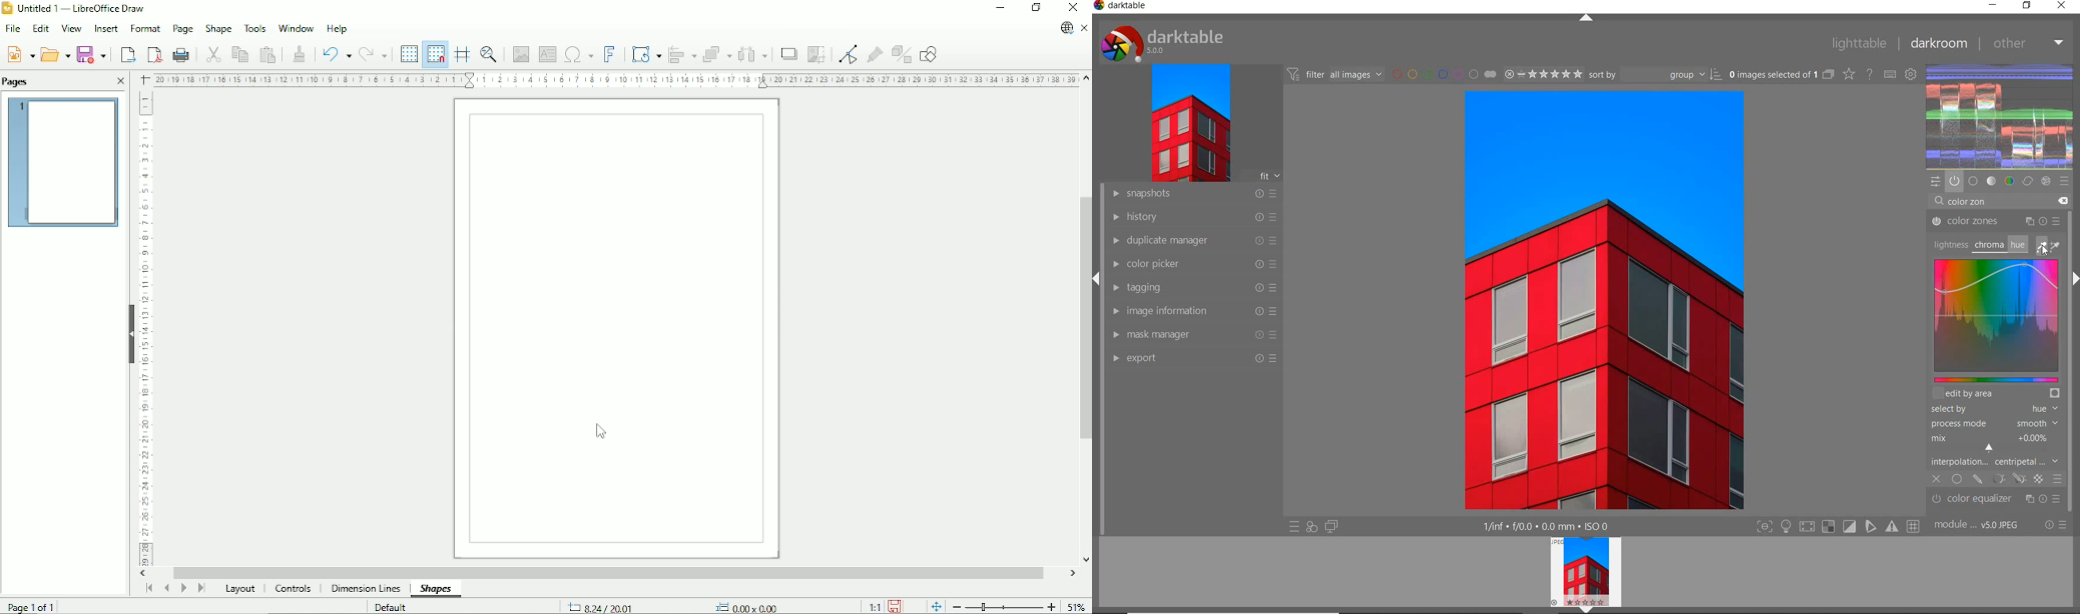 This screenshot has width=2100, height=616. I want to click on quick access for applying any of your styles, so click(1312, 526).